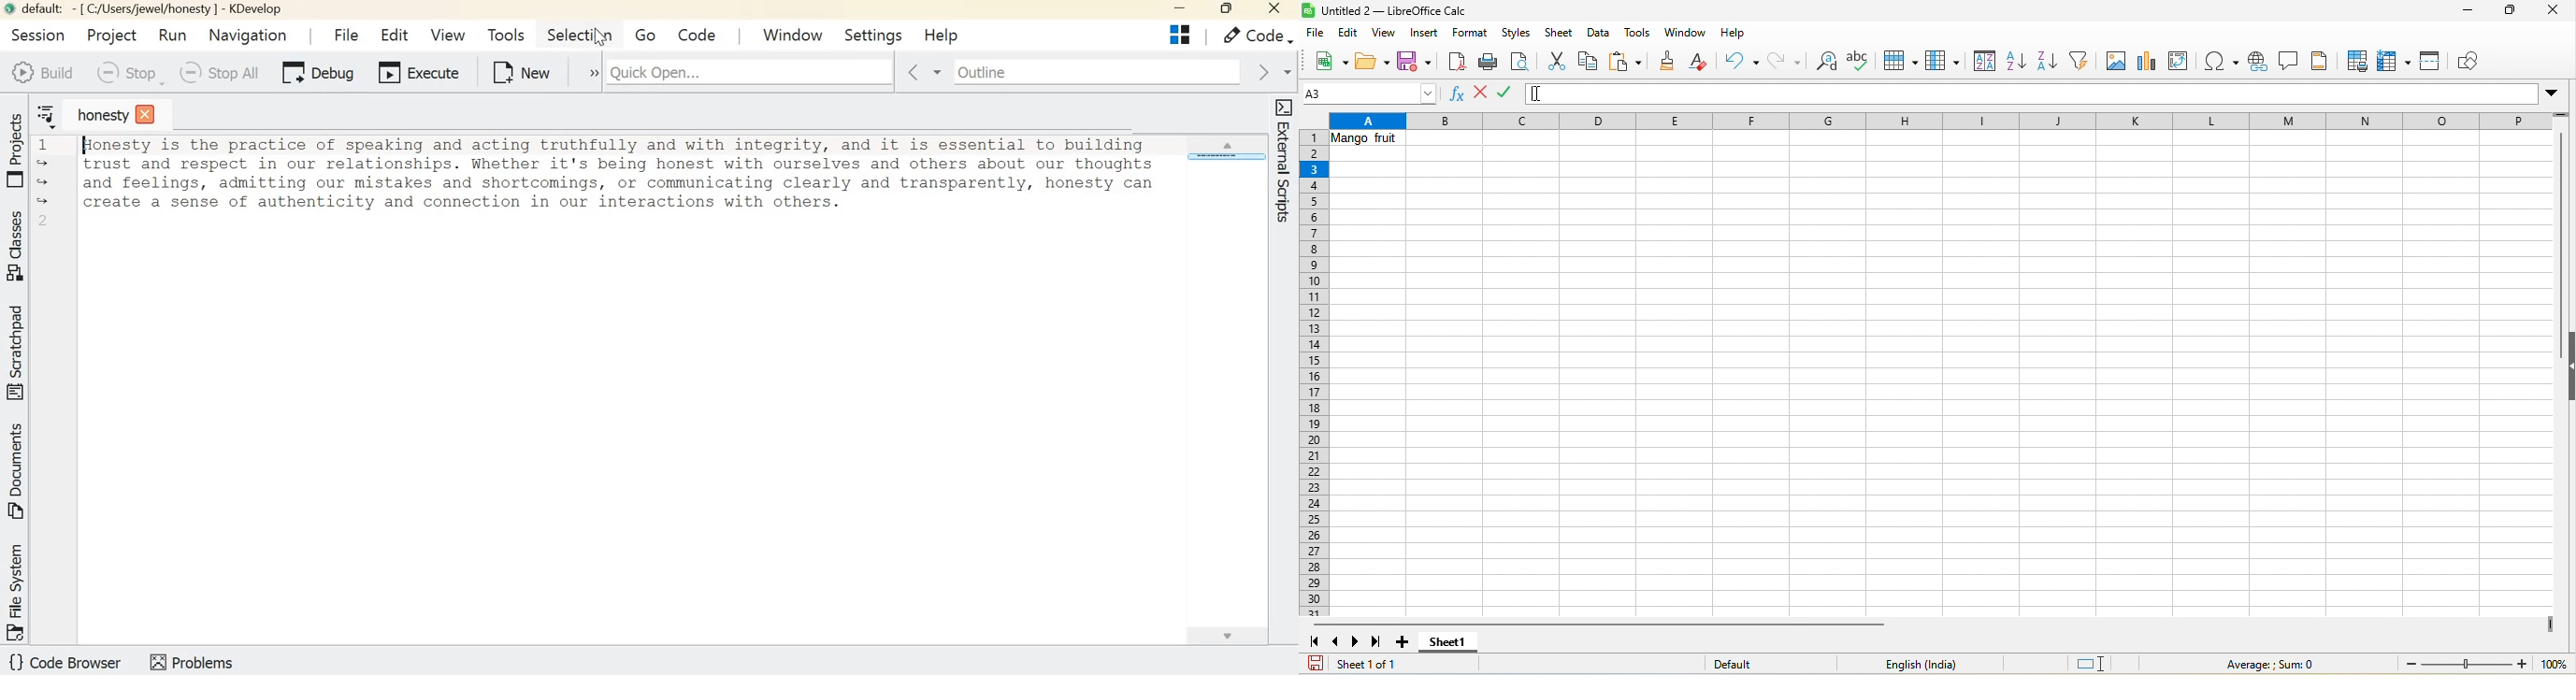  I want to click on data, so click(1599, 34).